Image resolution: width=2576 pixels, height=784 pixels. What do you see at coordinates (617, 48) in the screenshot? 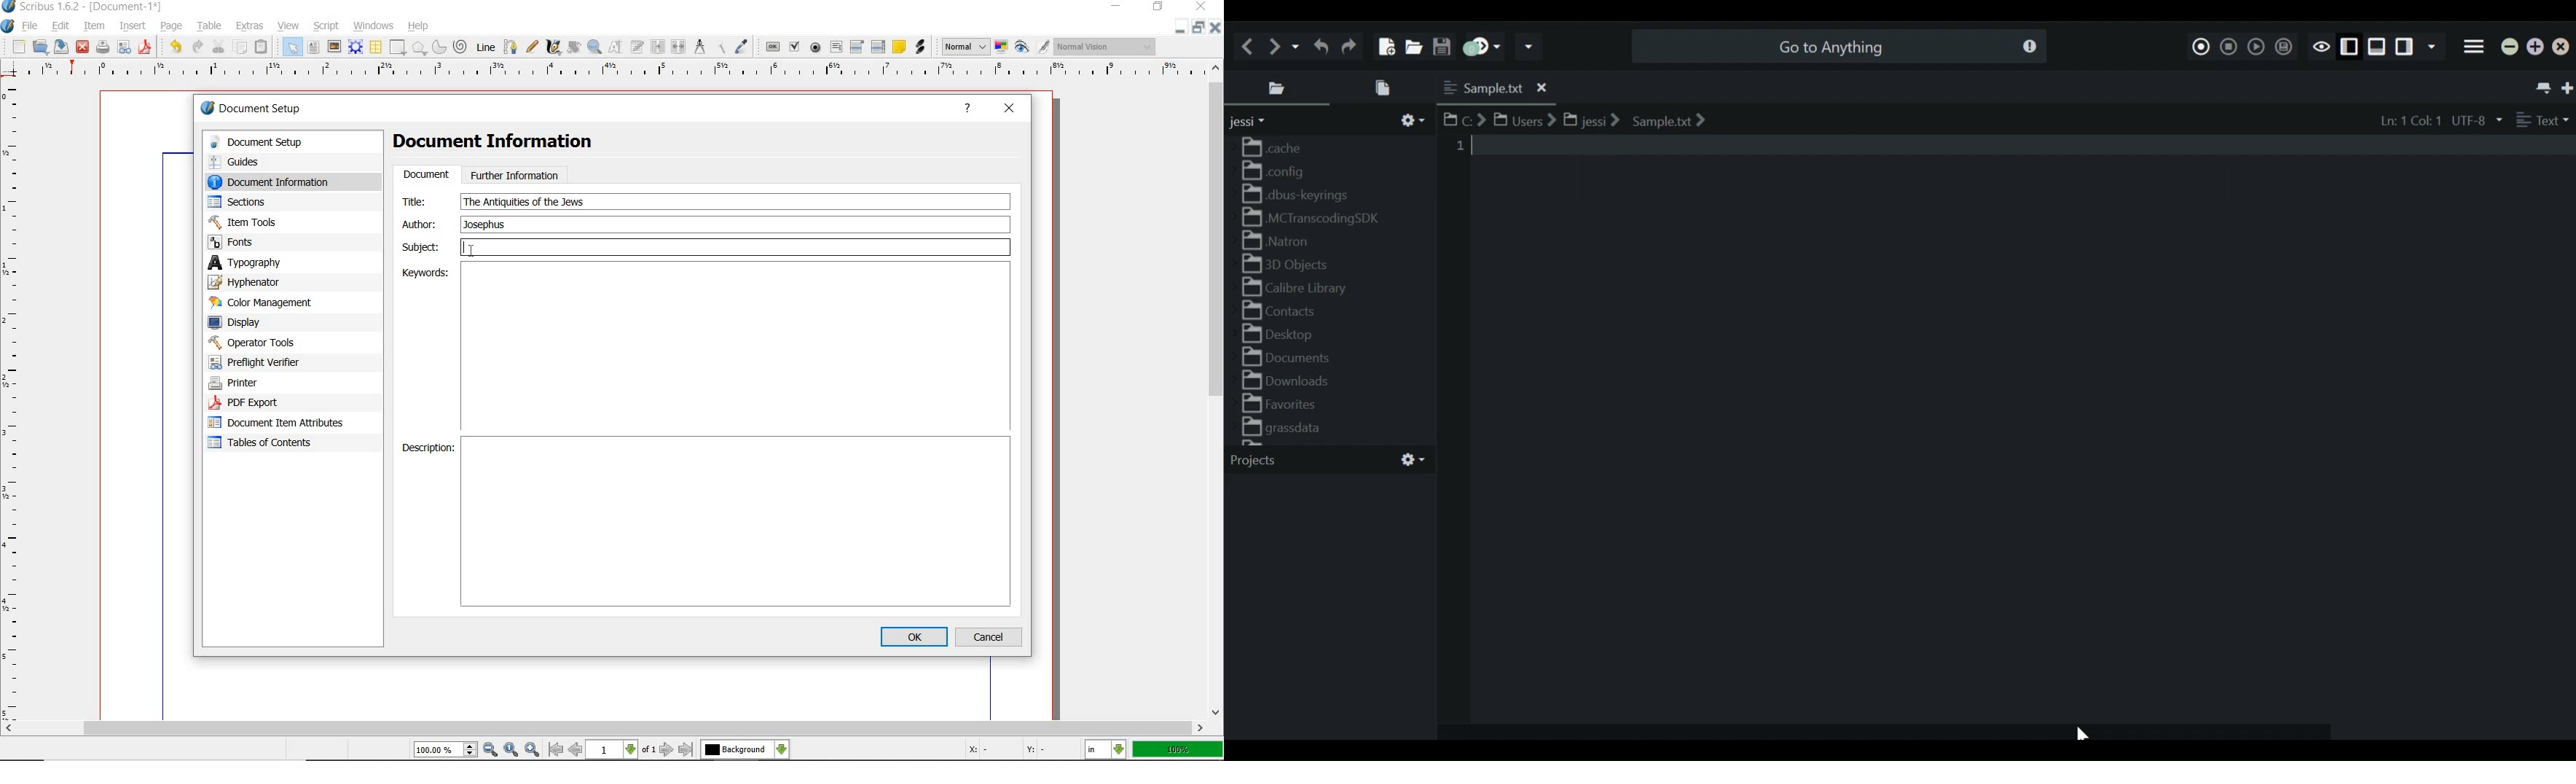
I see `edit contents of frame` at bounding box center [617, 48].